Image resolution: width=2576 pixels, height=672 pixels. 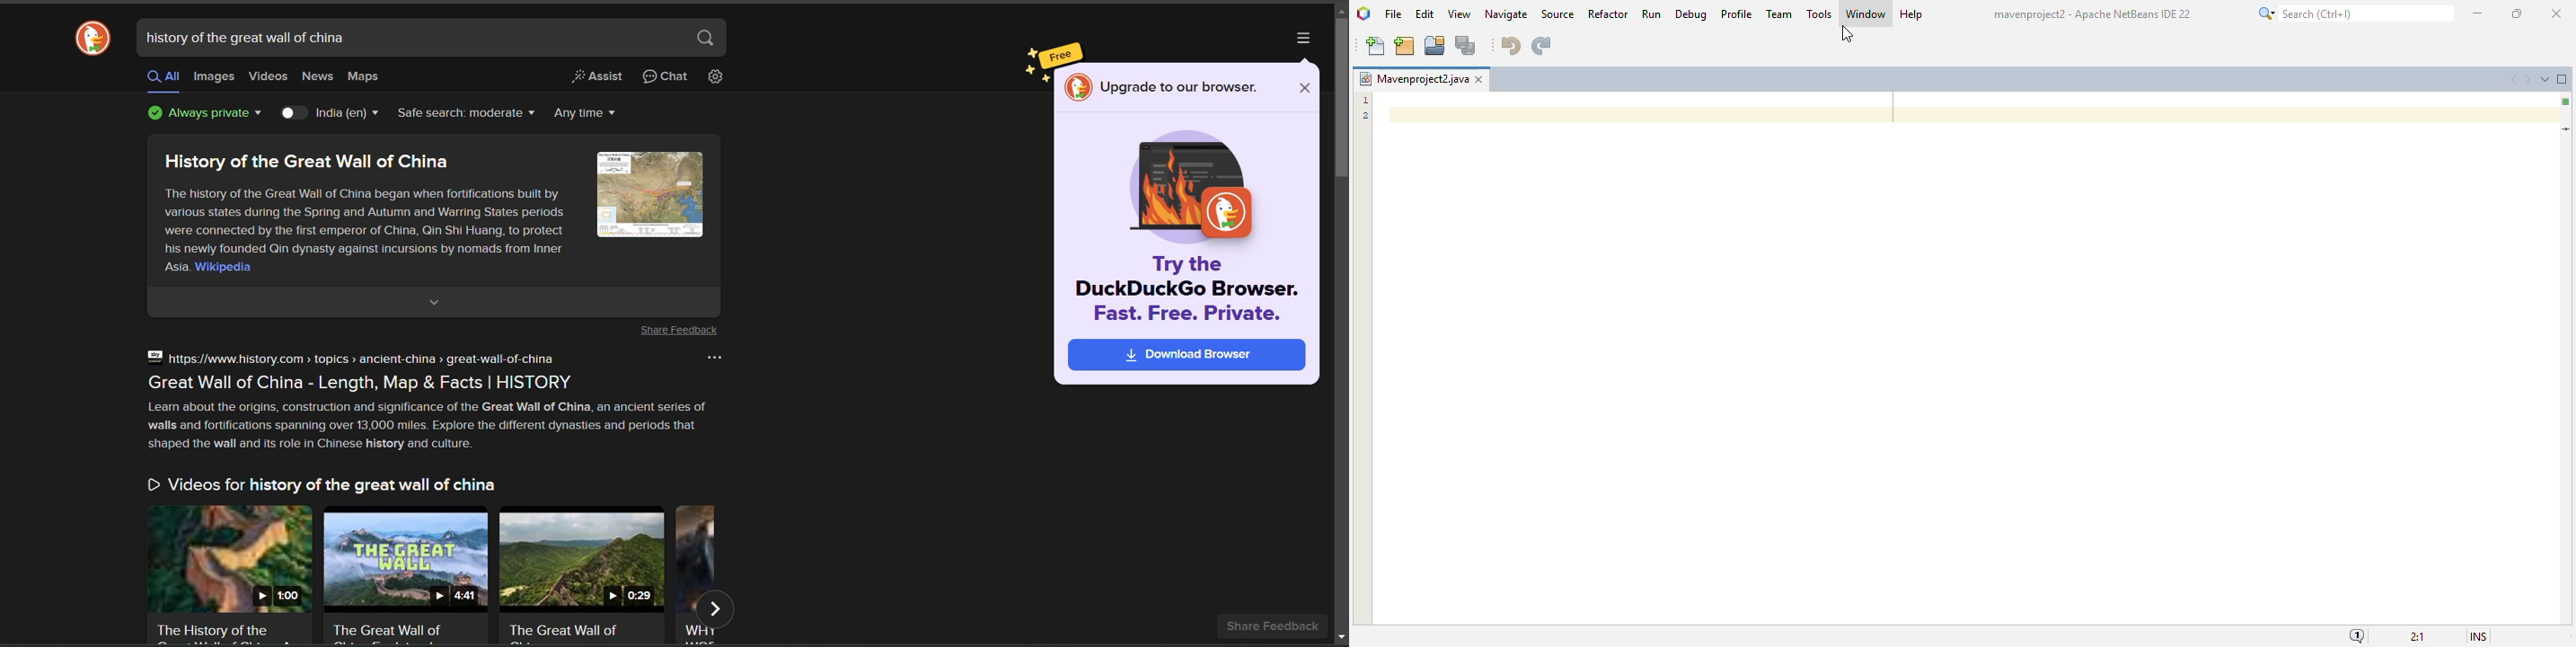 I want to click on change search settings, so click(x=717, y=79).